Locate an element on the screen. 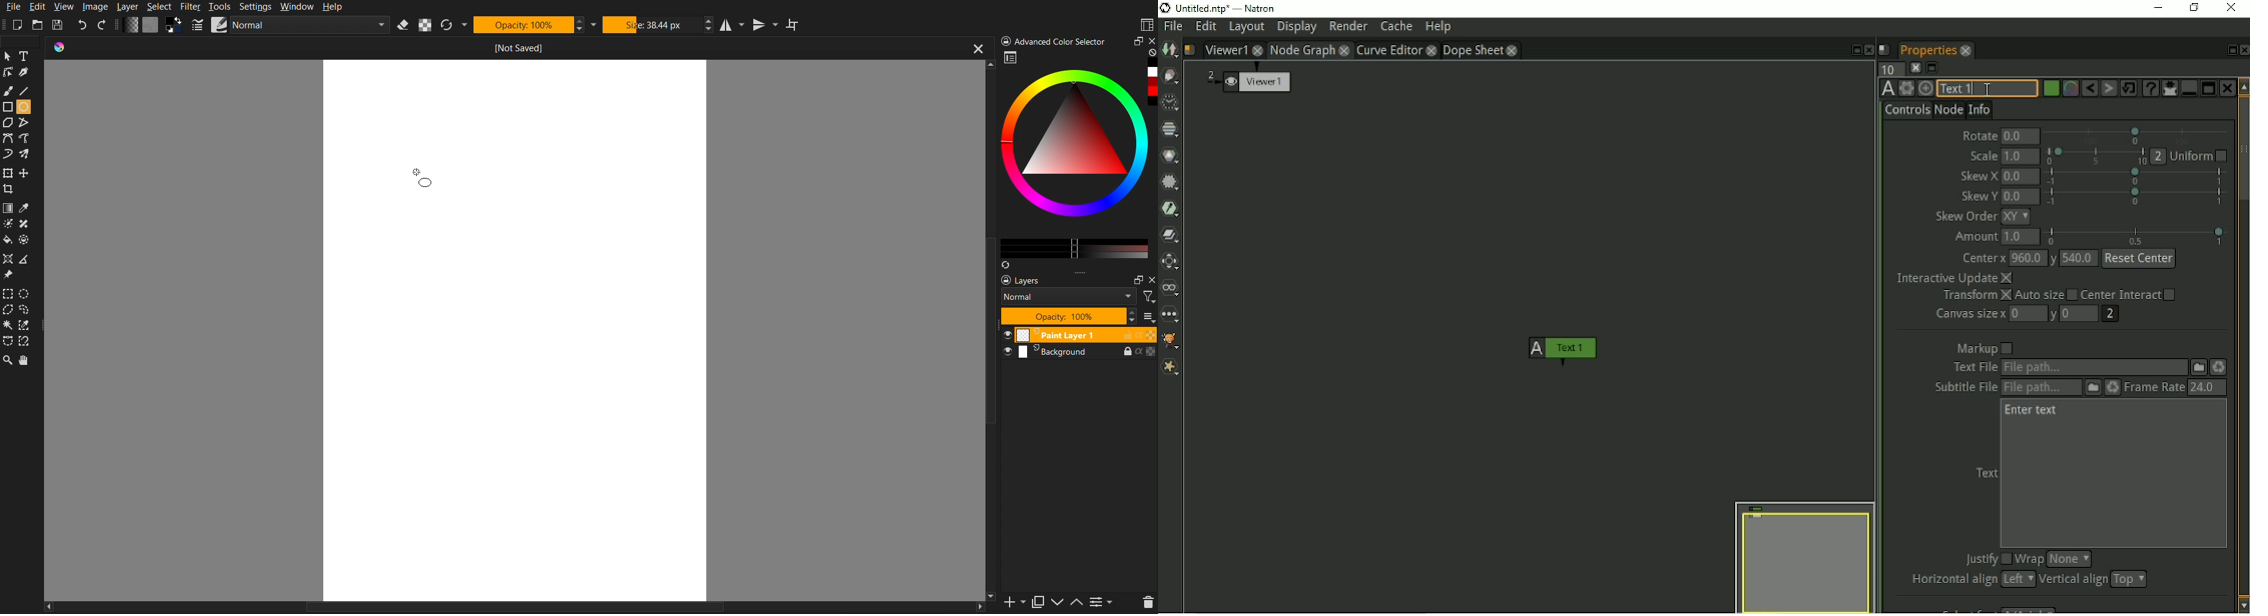 This screenshot has height=616, width=2268. File is located at coordinates (2198, 367).